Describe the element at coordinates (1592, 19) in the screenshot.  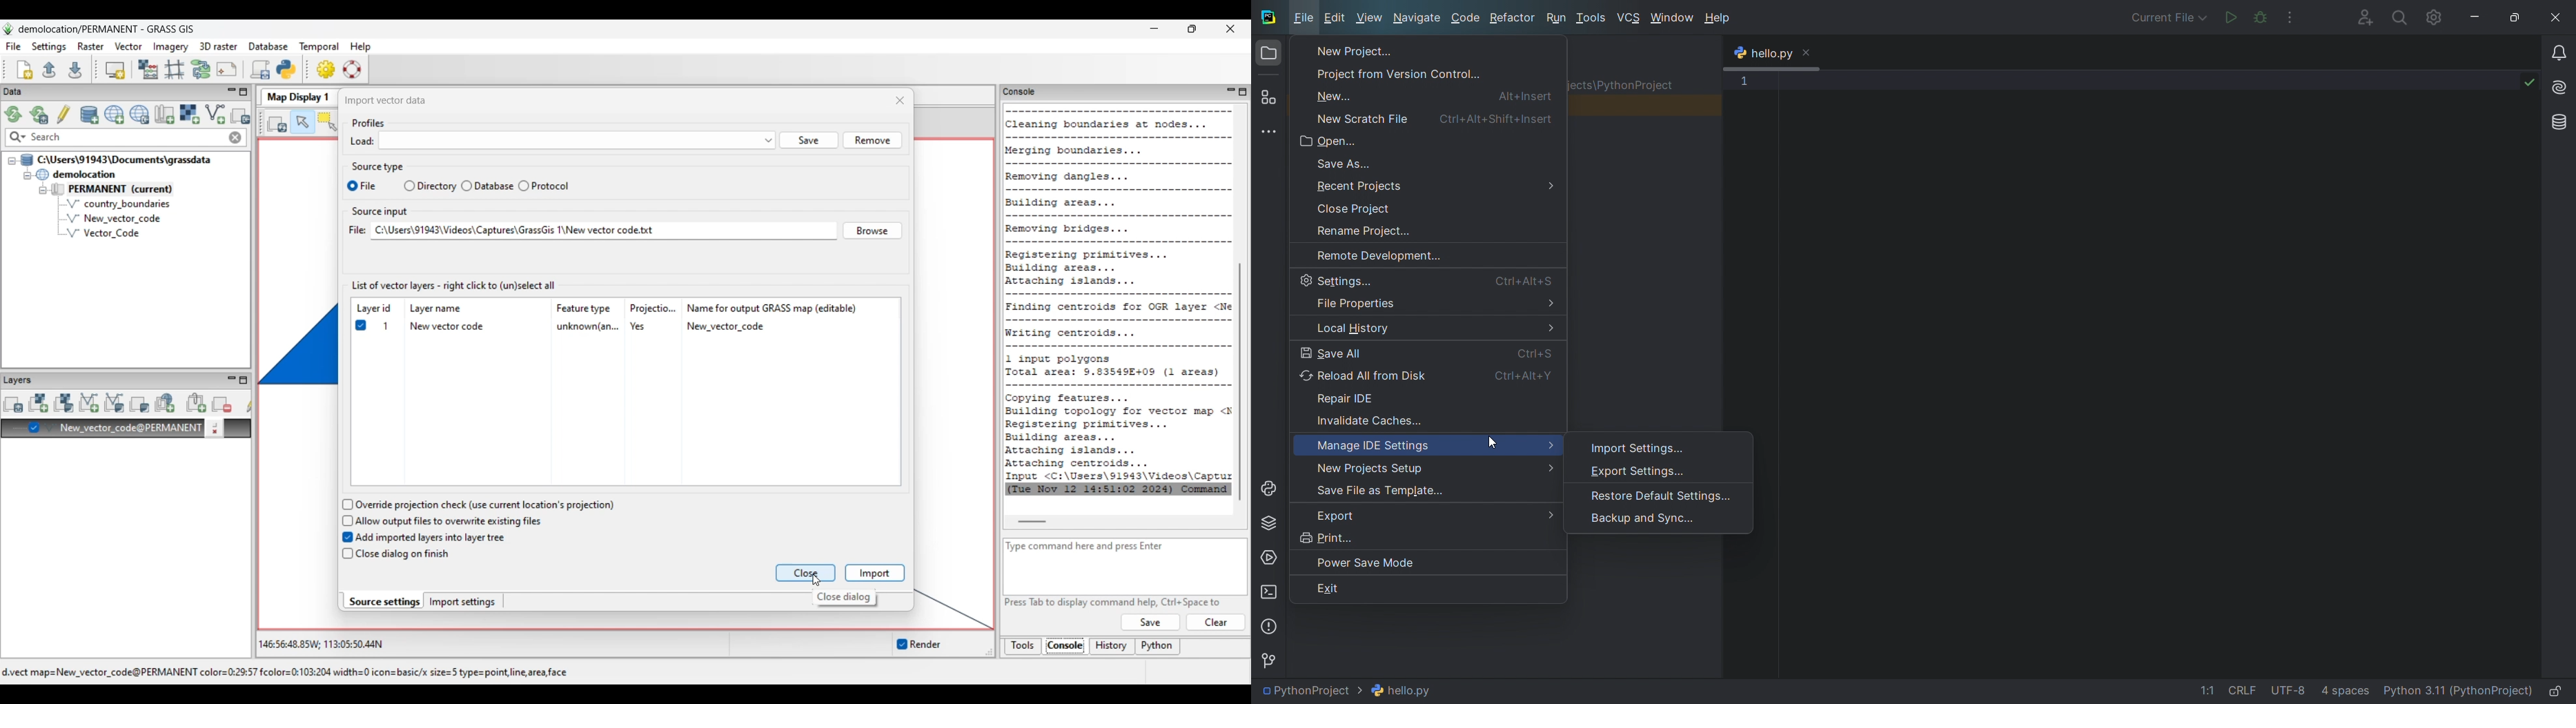
I see `tools` at that location.